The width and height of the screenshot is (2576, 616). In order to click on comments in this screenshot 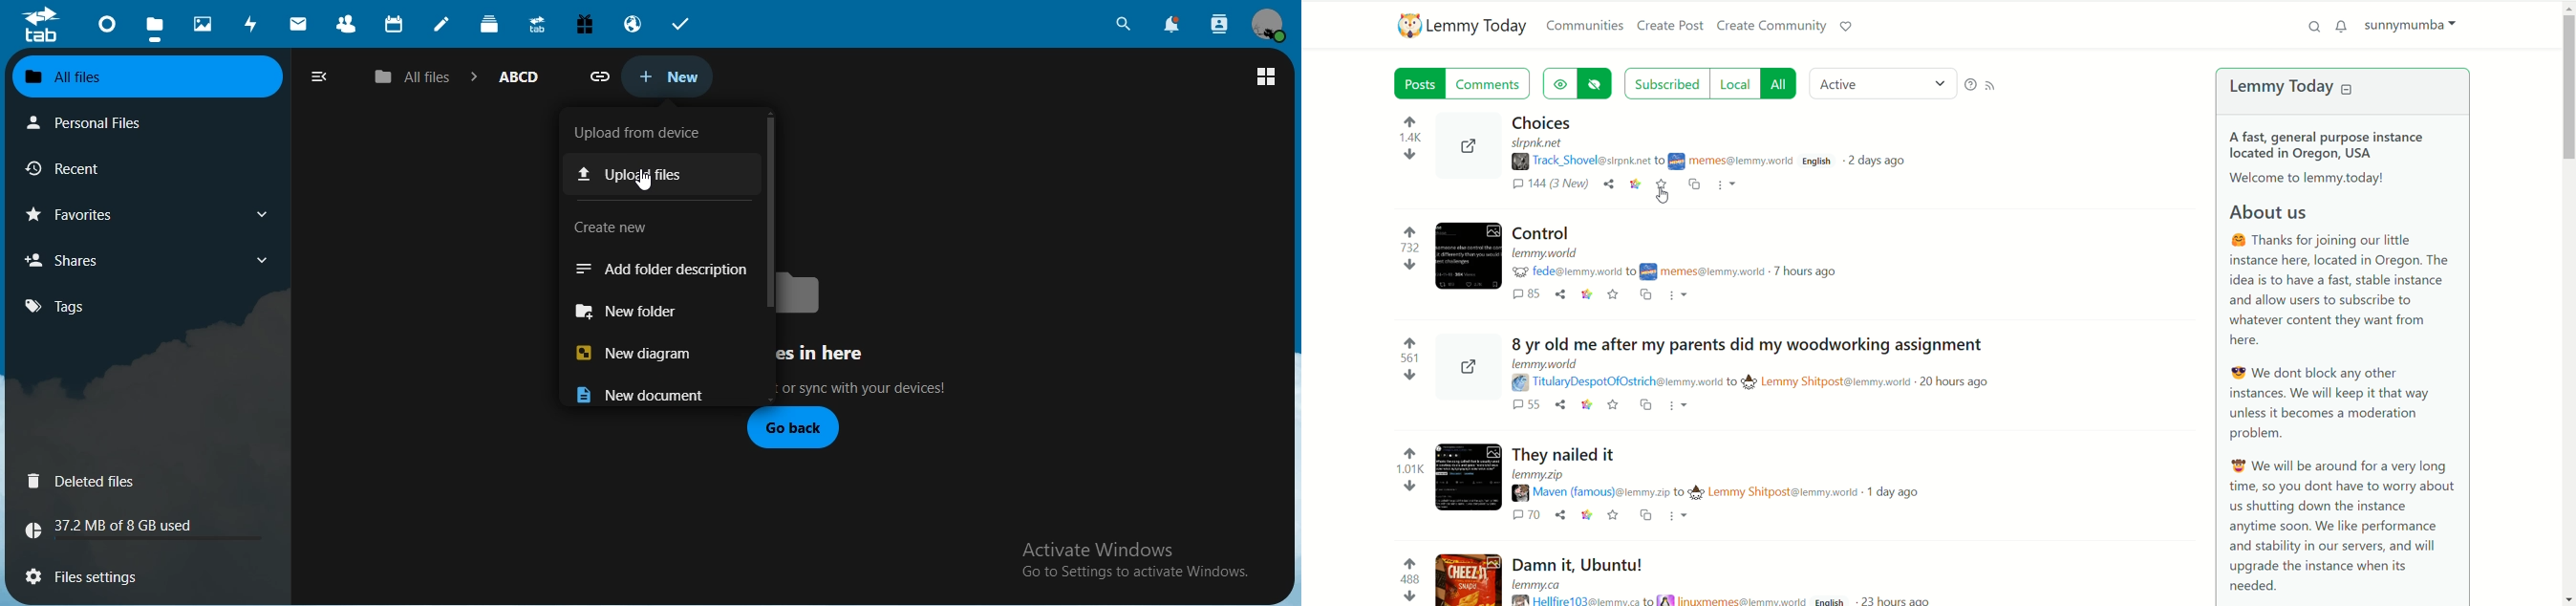, I will do `click(1516, 405)`.